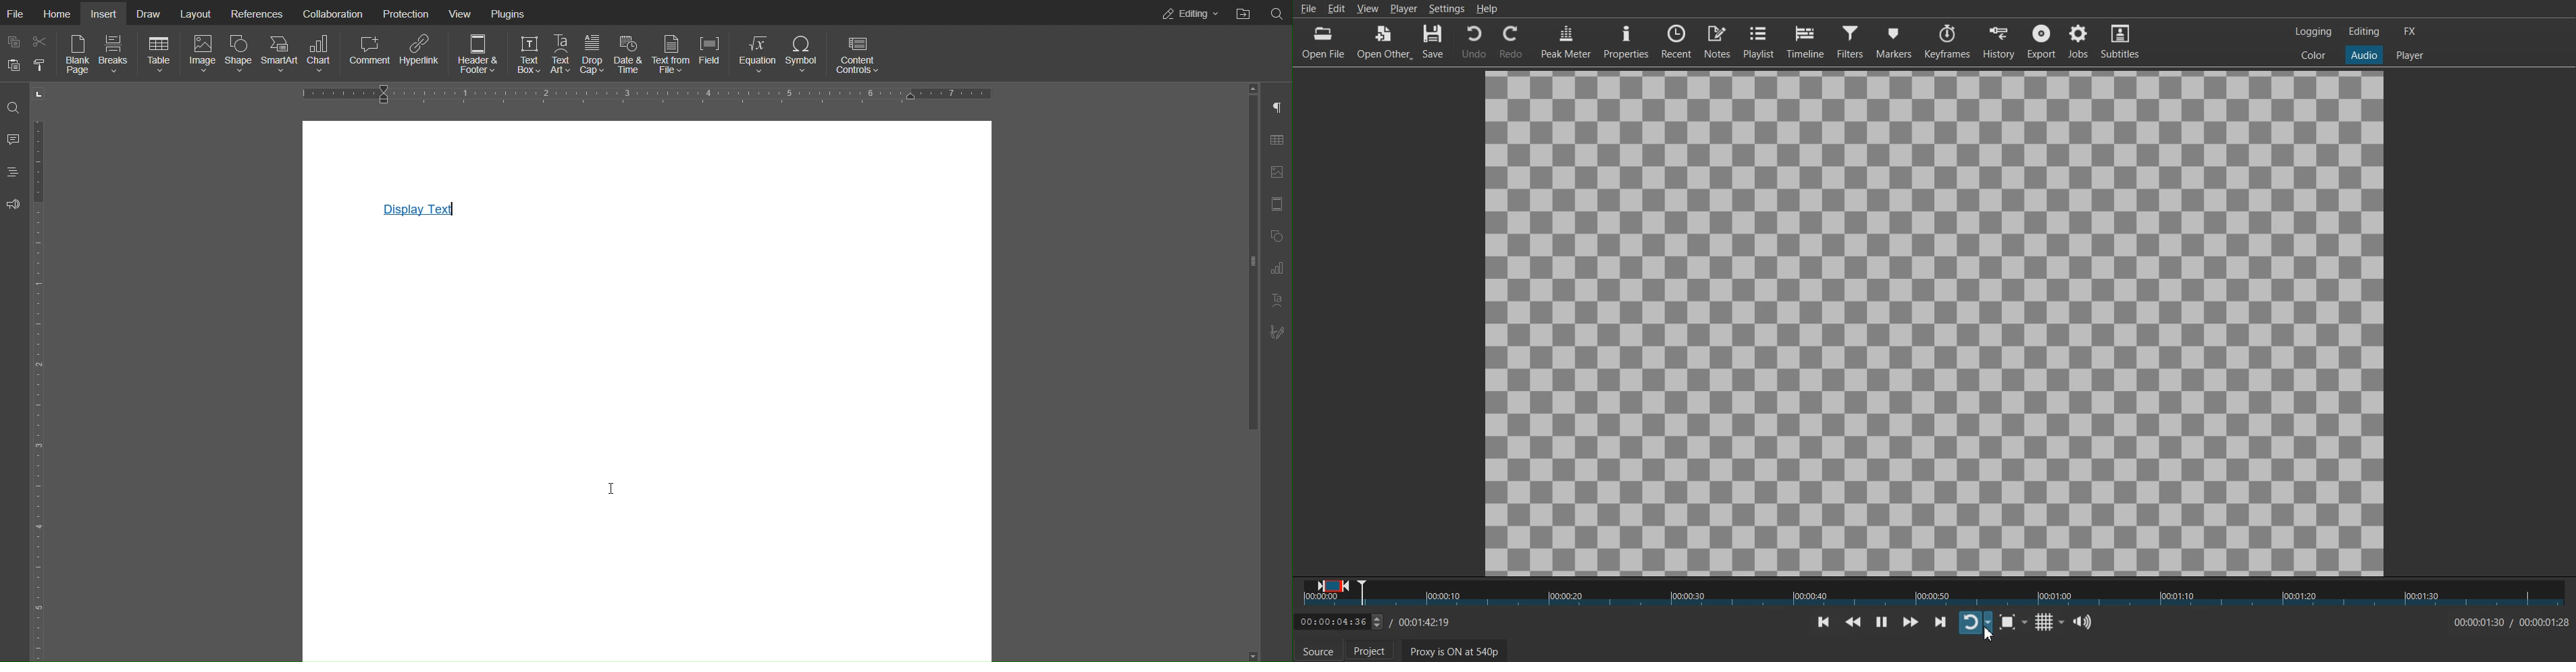  Describe the element at coordinates (1374, 651) in the screenshot. I see `Project` at that location.